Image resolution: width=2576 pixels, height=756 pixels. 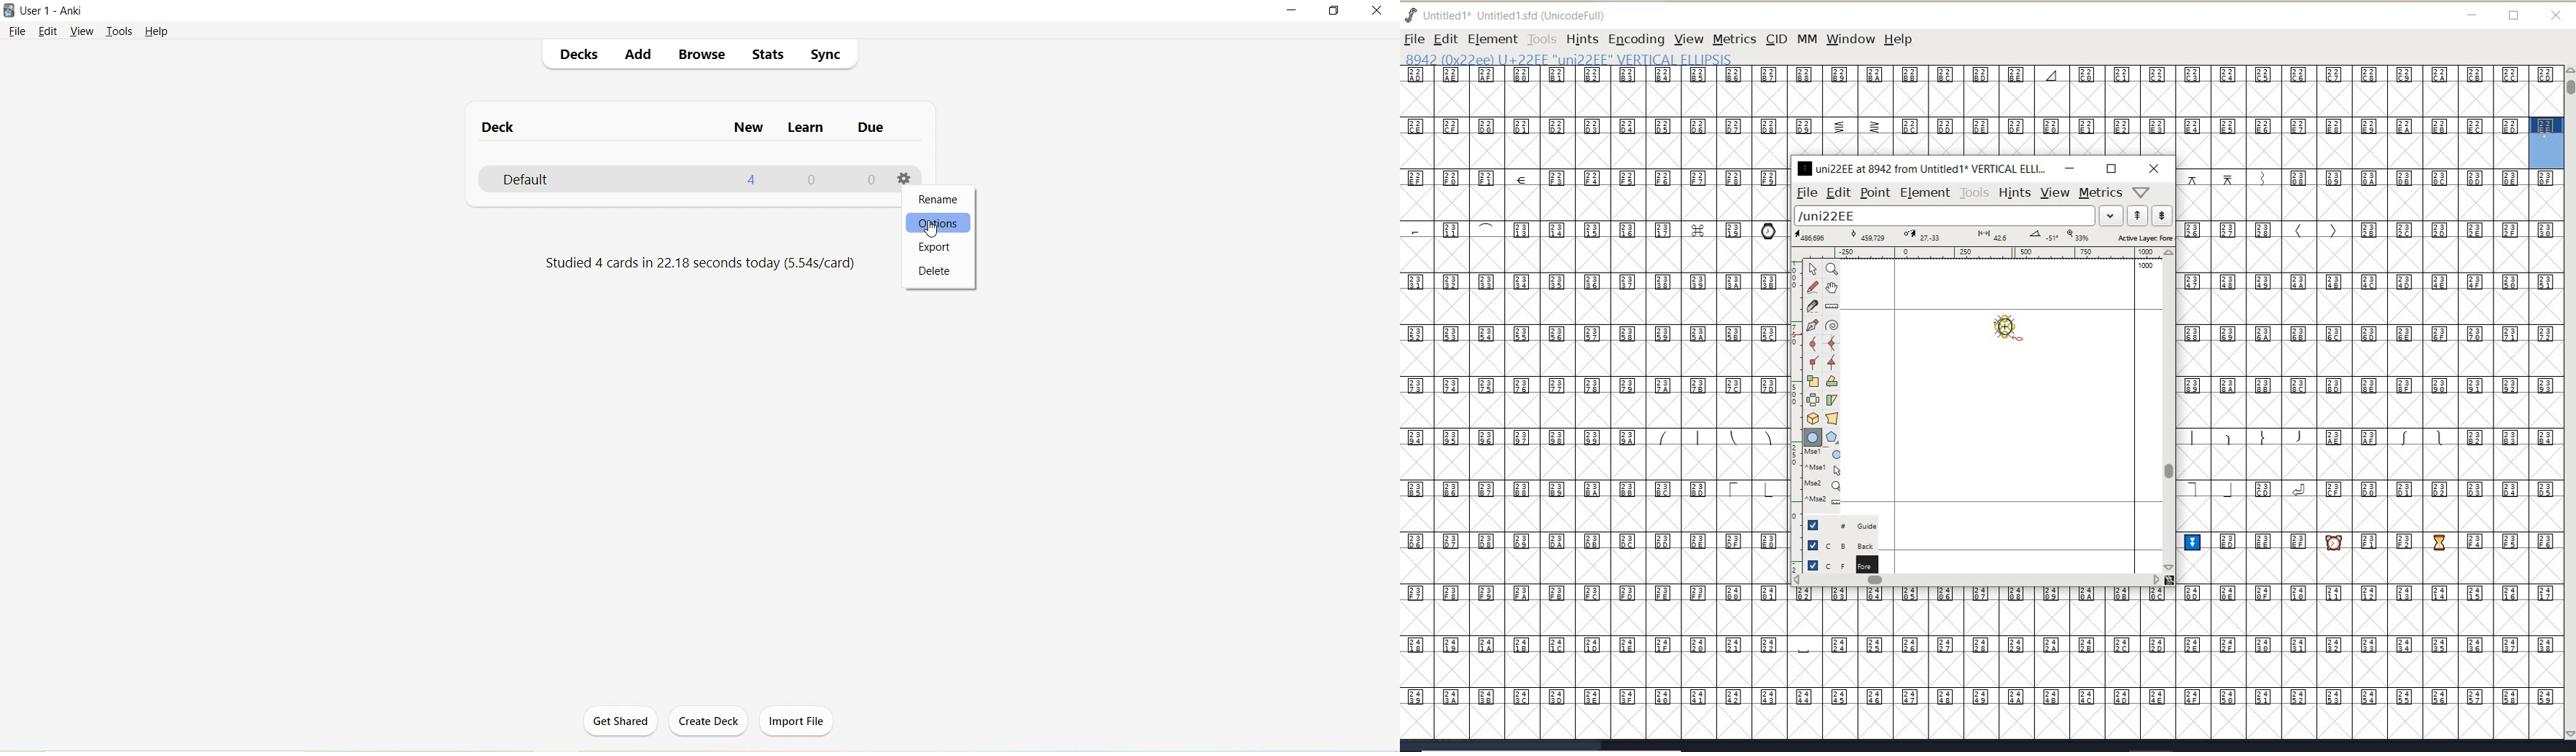 I want to click on FILE, so click(x=1414, y=39).